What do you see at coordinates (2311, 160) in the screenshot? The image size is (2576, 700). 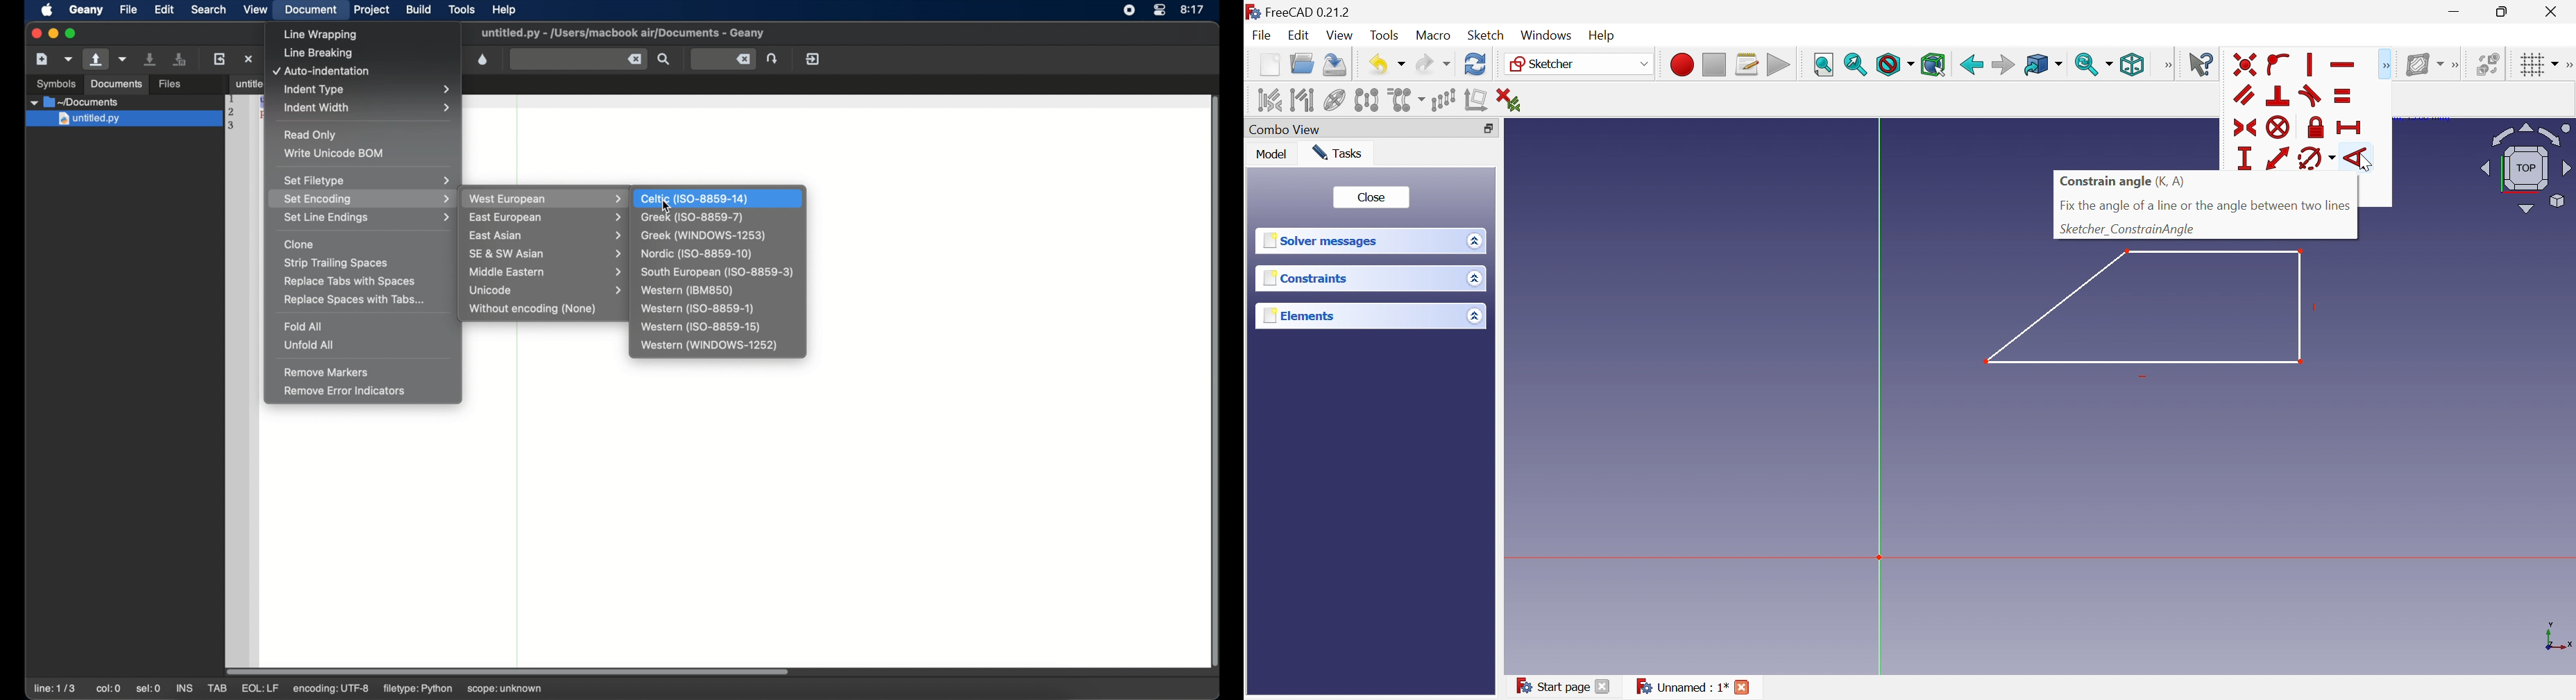 I see `Constraint arc or circle` at bounding box center [2311, 160].